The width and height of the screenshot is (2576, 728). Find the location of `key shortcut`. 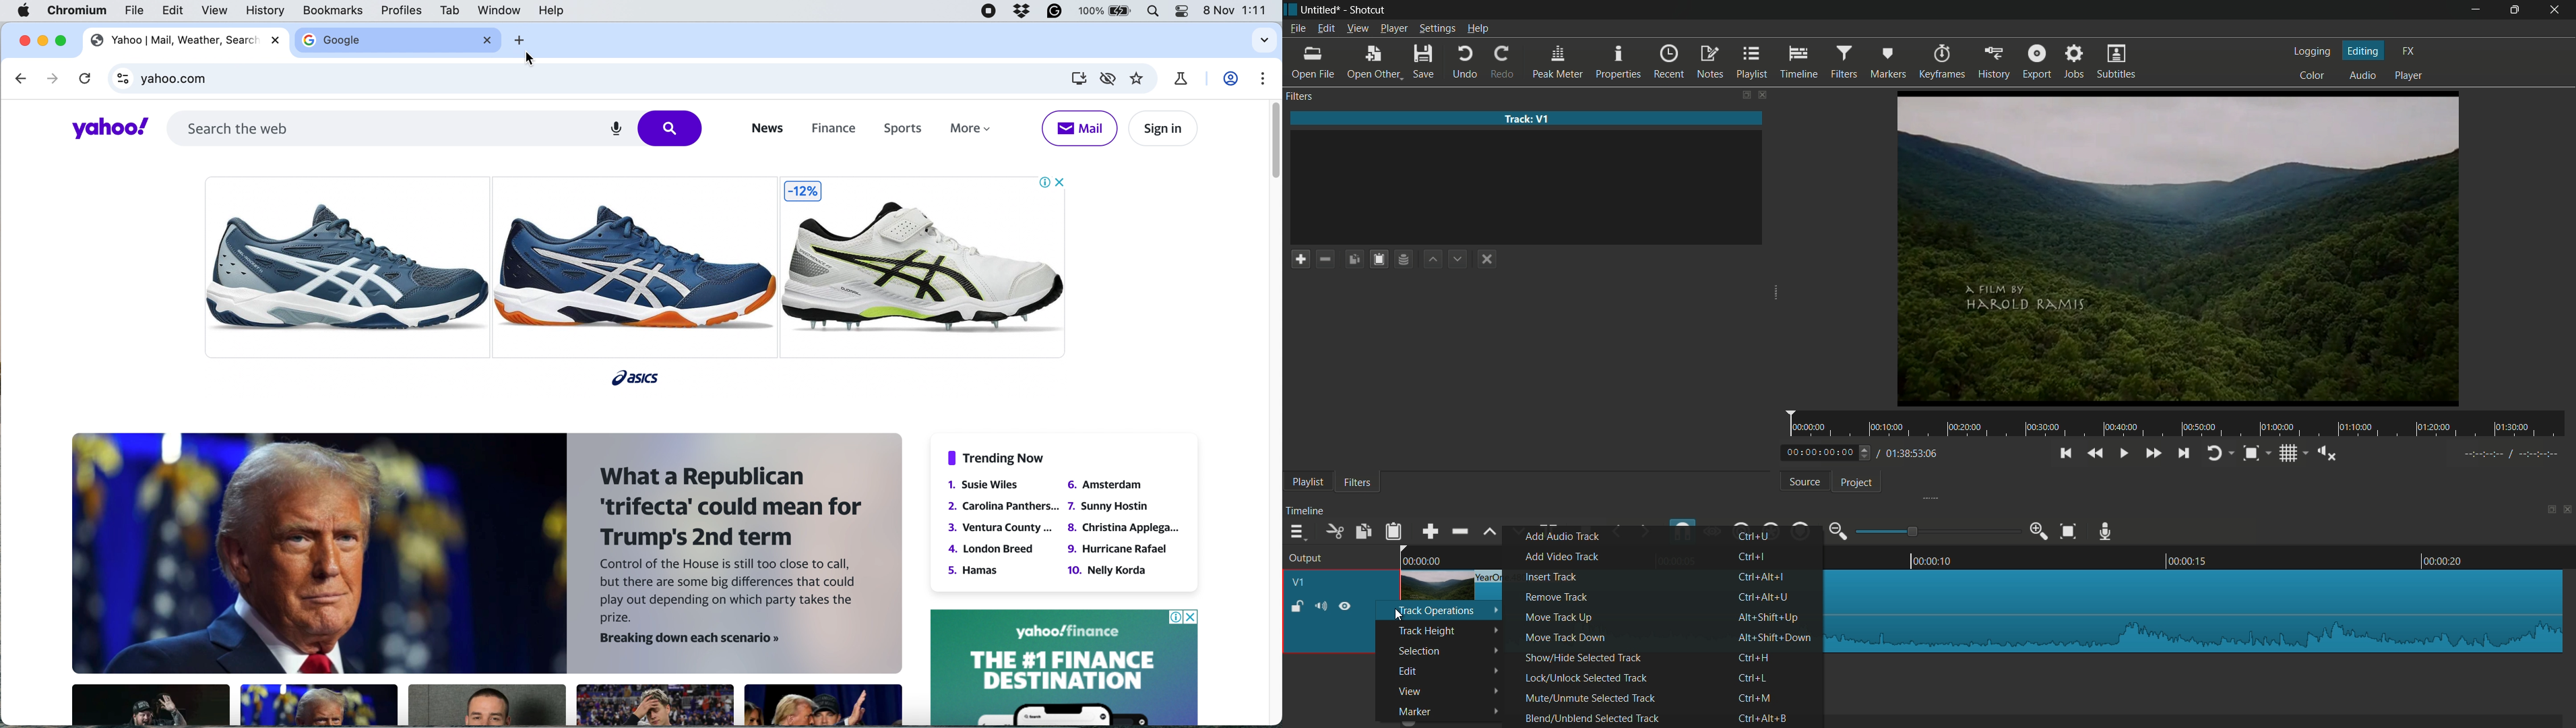

key shortcut is located at coordinates (1751, 556).